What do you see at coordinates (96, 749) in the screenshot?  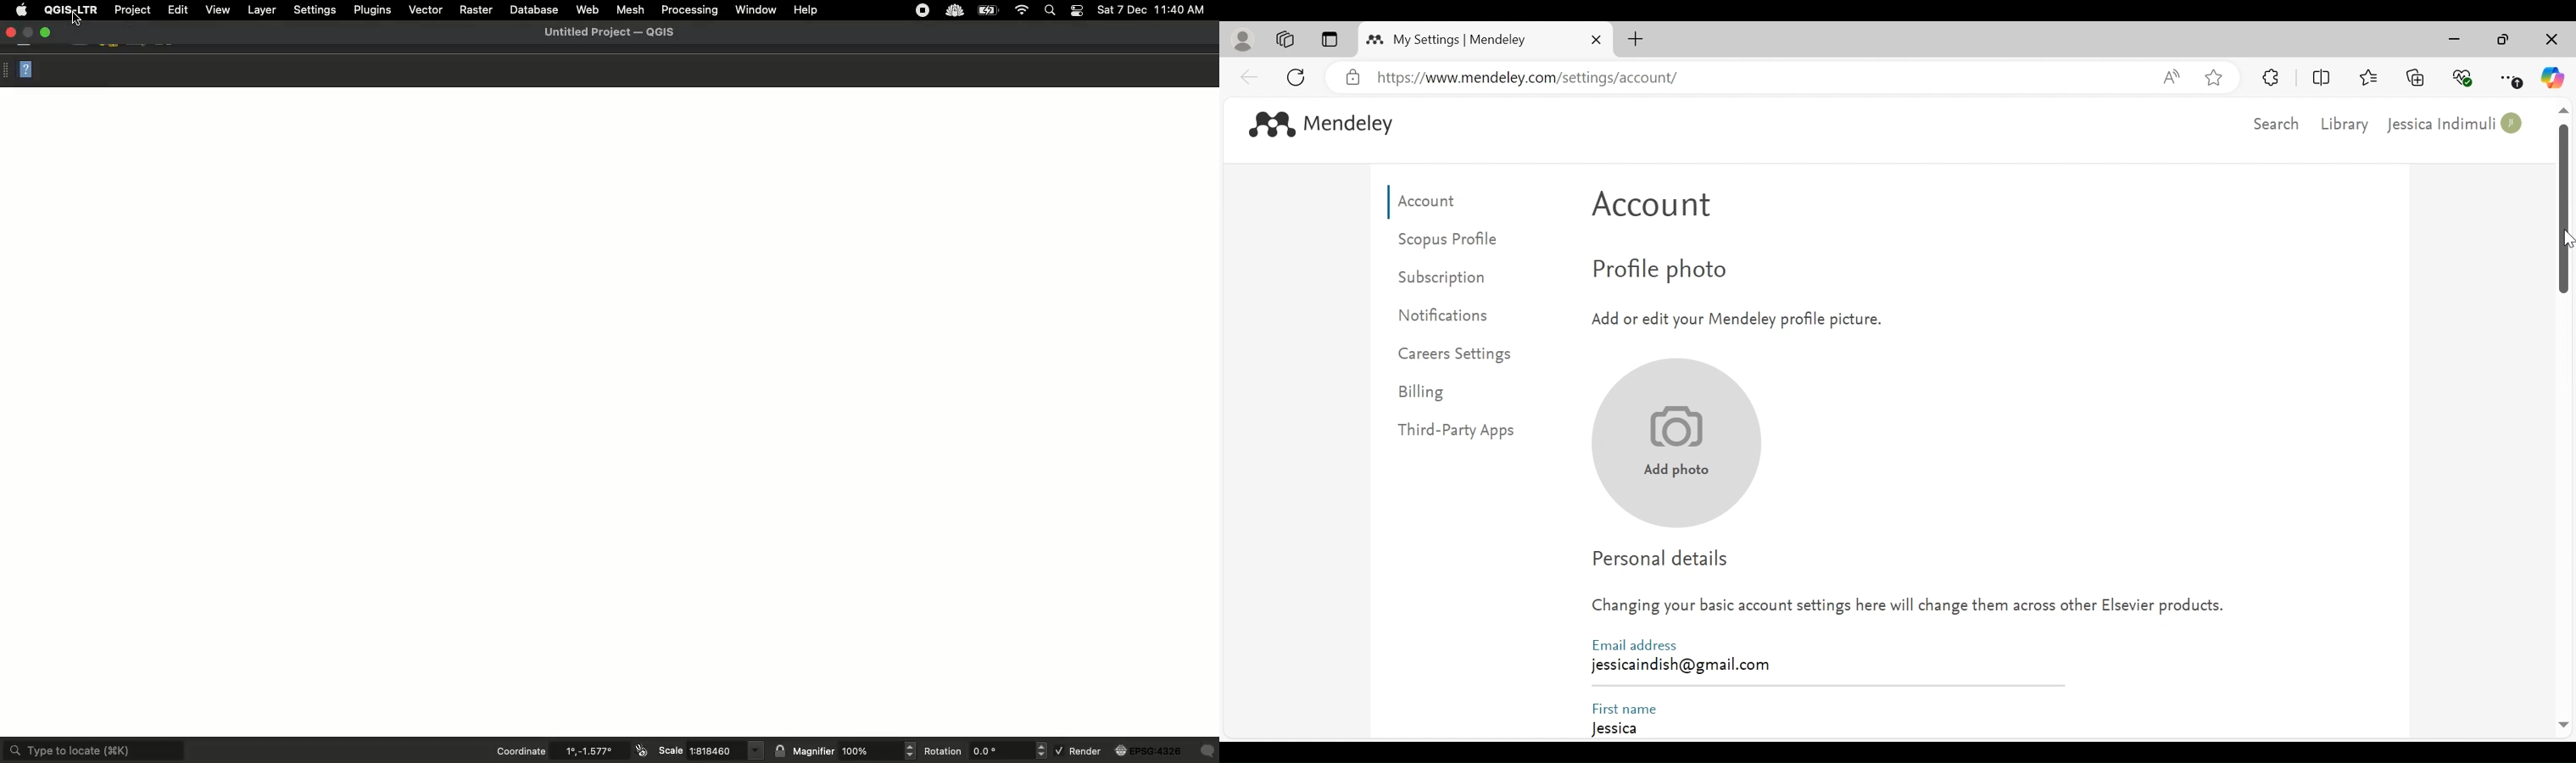 I see `Type to locate` at bounding box center [96, 749].